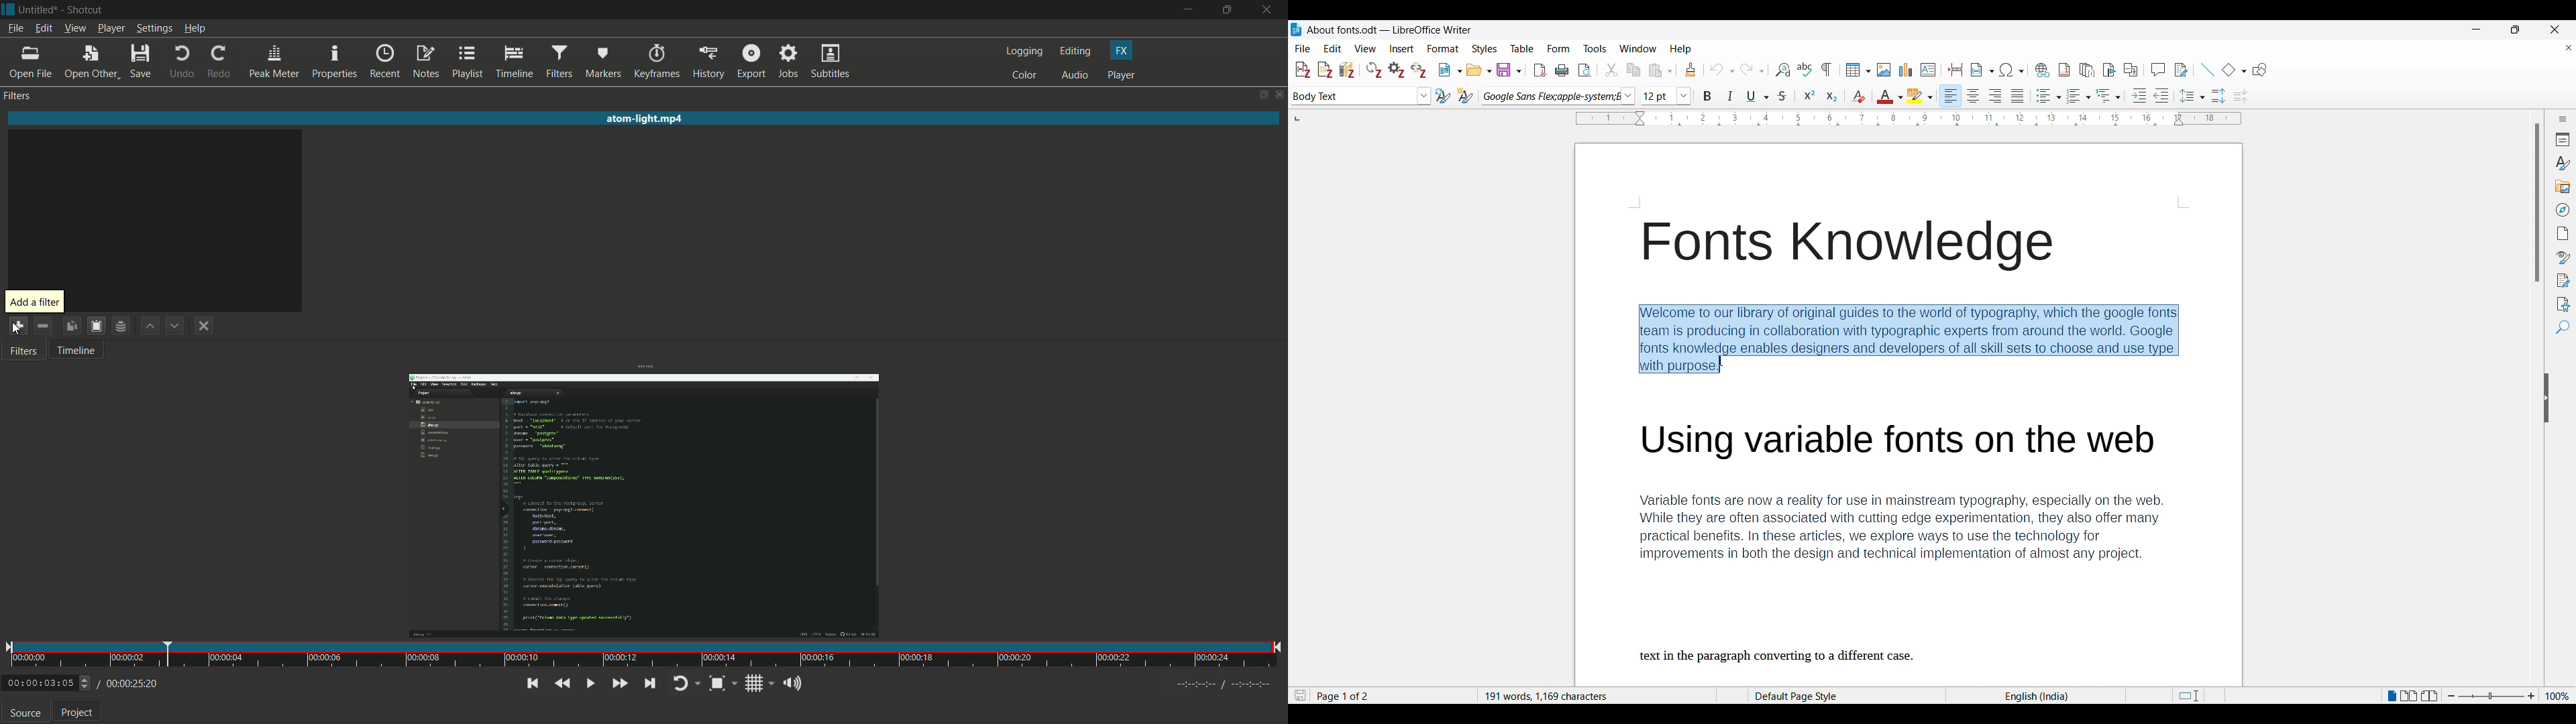  What do you see at coordinates (1950, 96) in the screenshot?
I see `Left alignment` at bounding box center [1950, 96].